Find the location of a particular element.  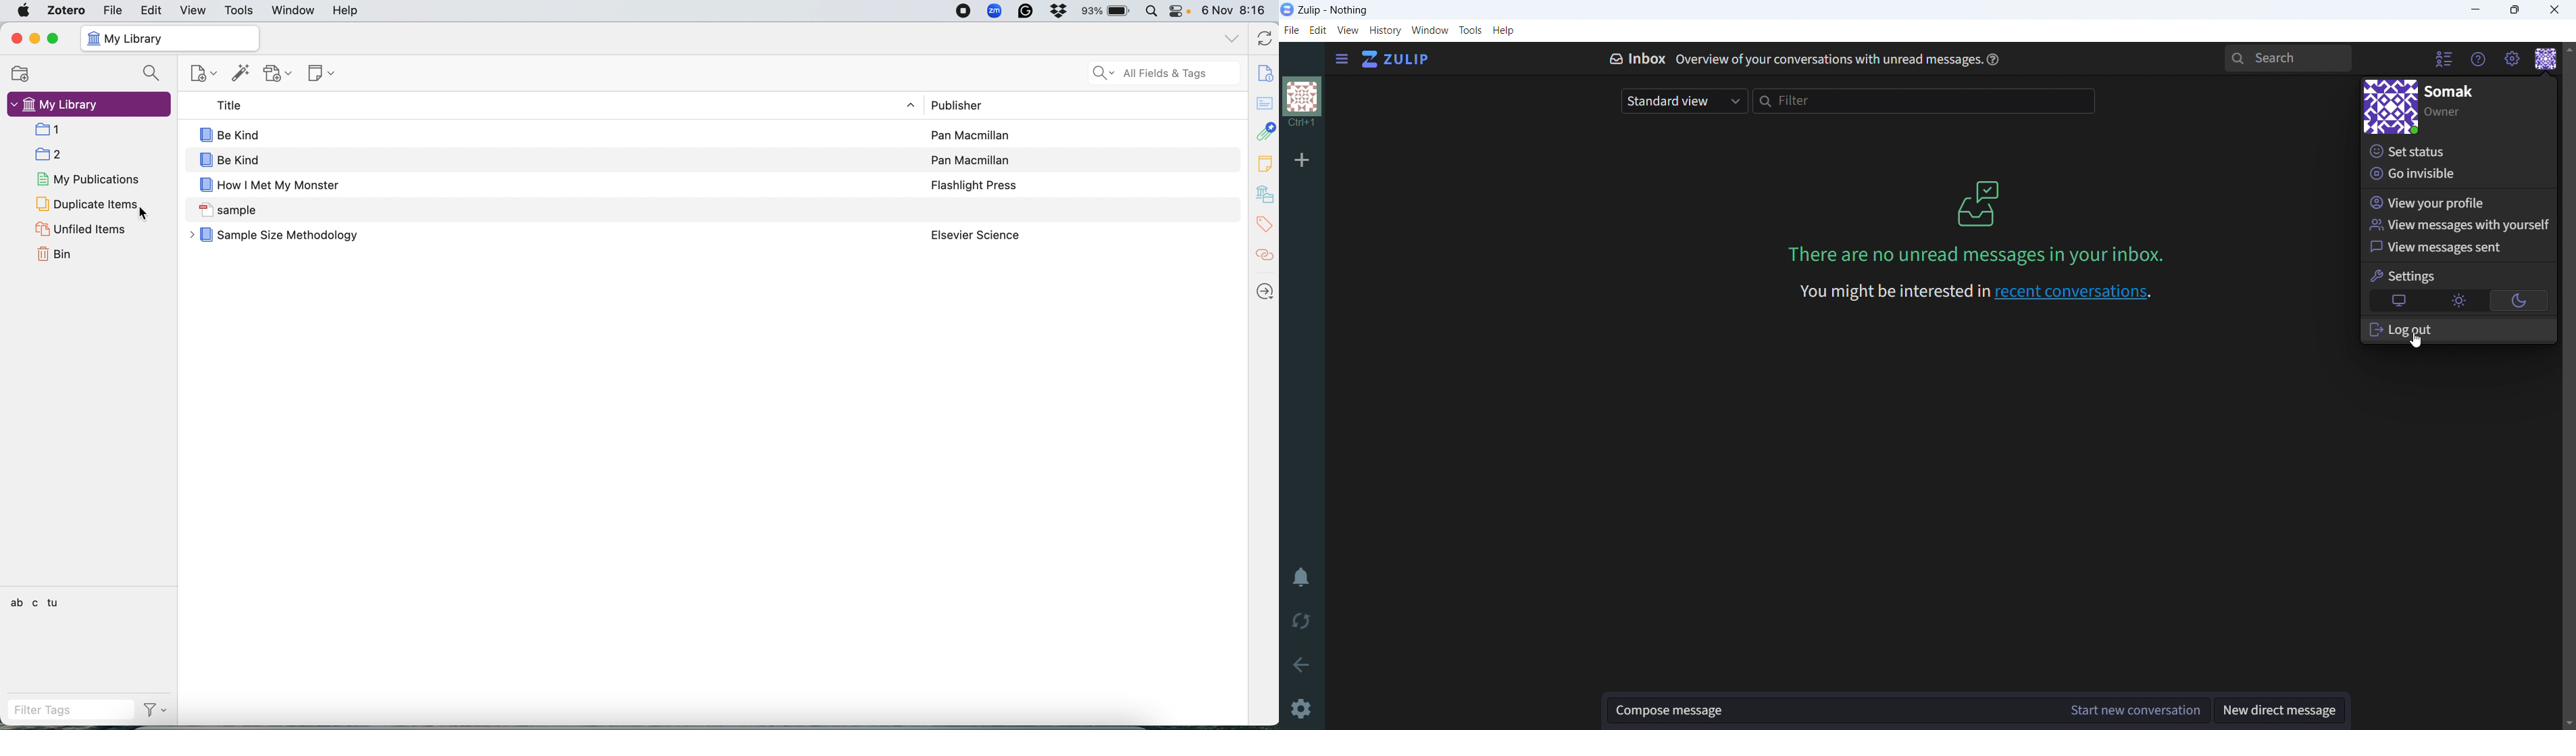

close is located at coordinates (2555, 10).